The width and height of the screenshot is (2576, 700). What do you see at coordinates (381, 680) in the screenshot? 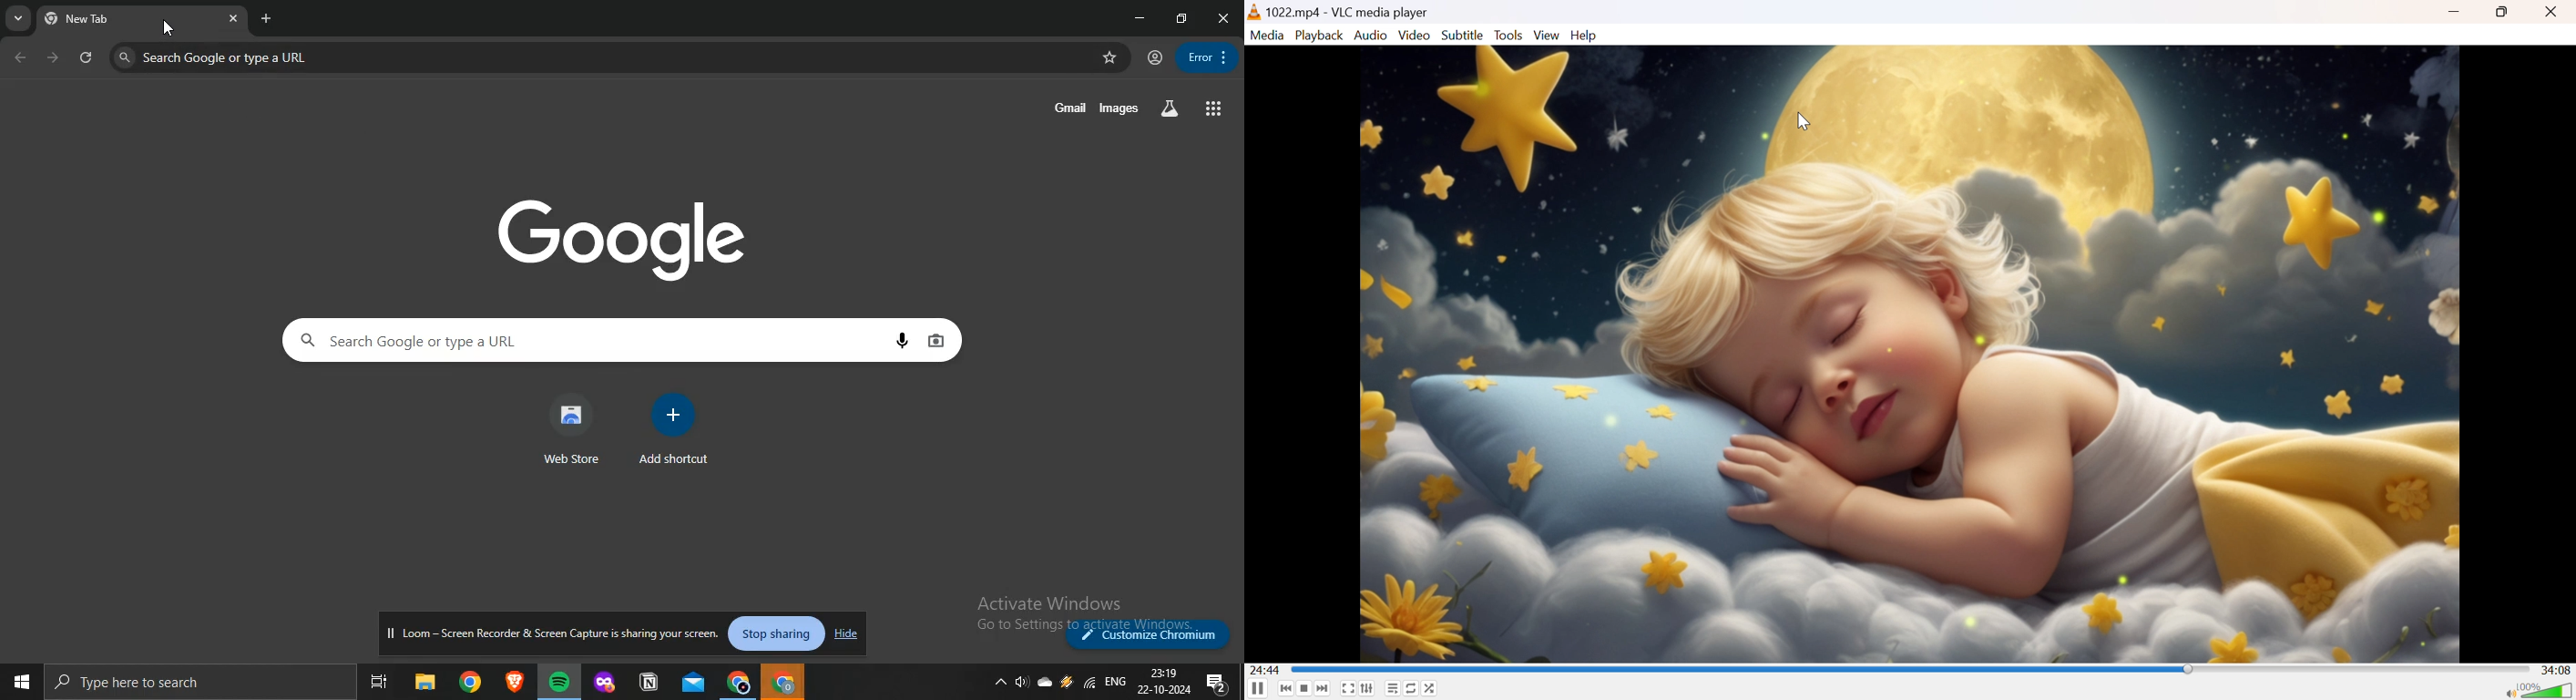
I see `task view` at bounding box center [381, 680].